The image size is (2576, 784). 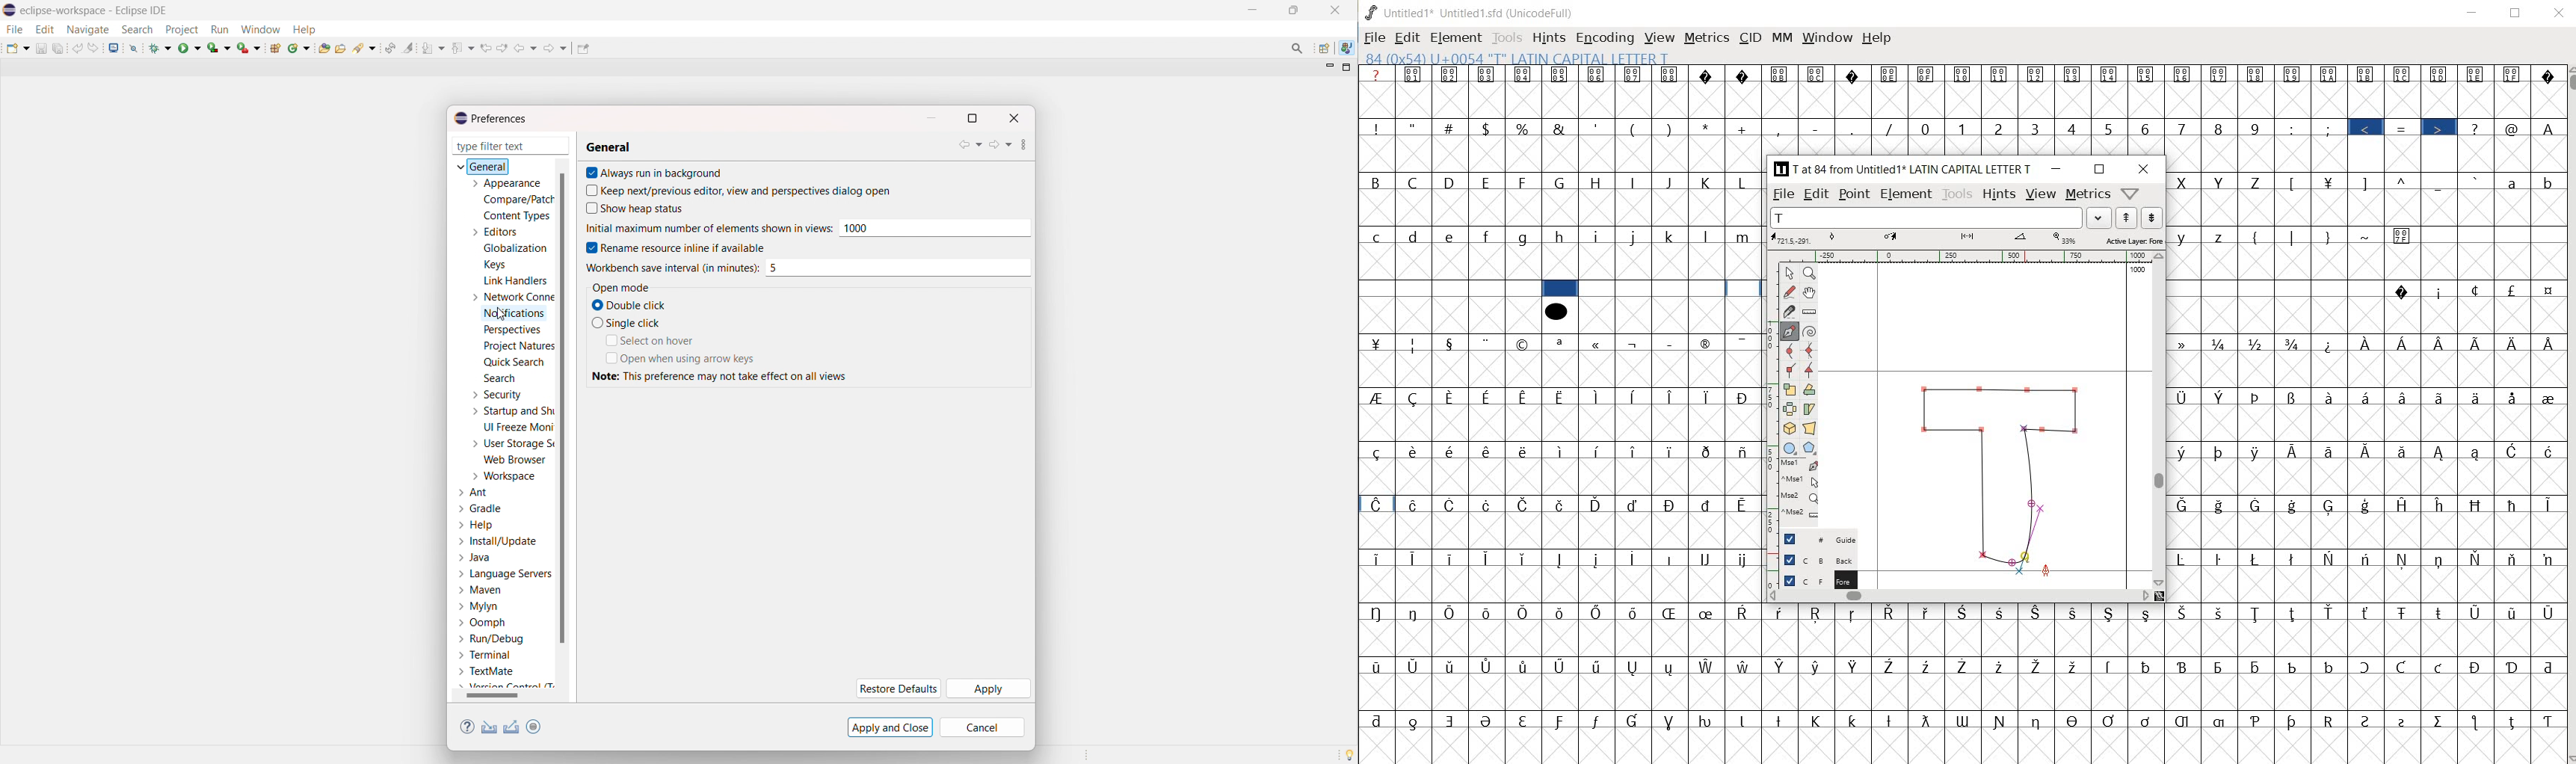 I want to click on point, so click(x=1787, y=273).